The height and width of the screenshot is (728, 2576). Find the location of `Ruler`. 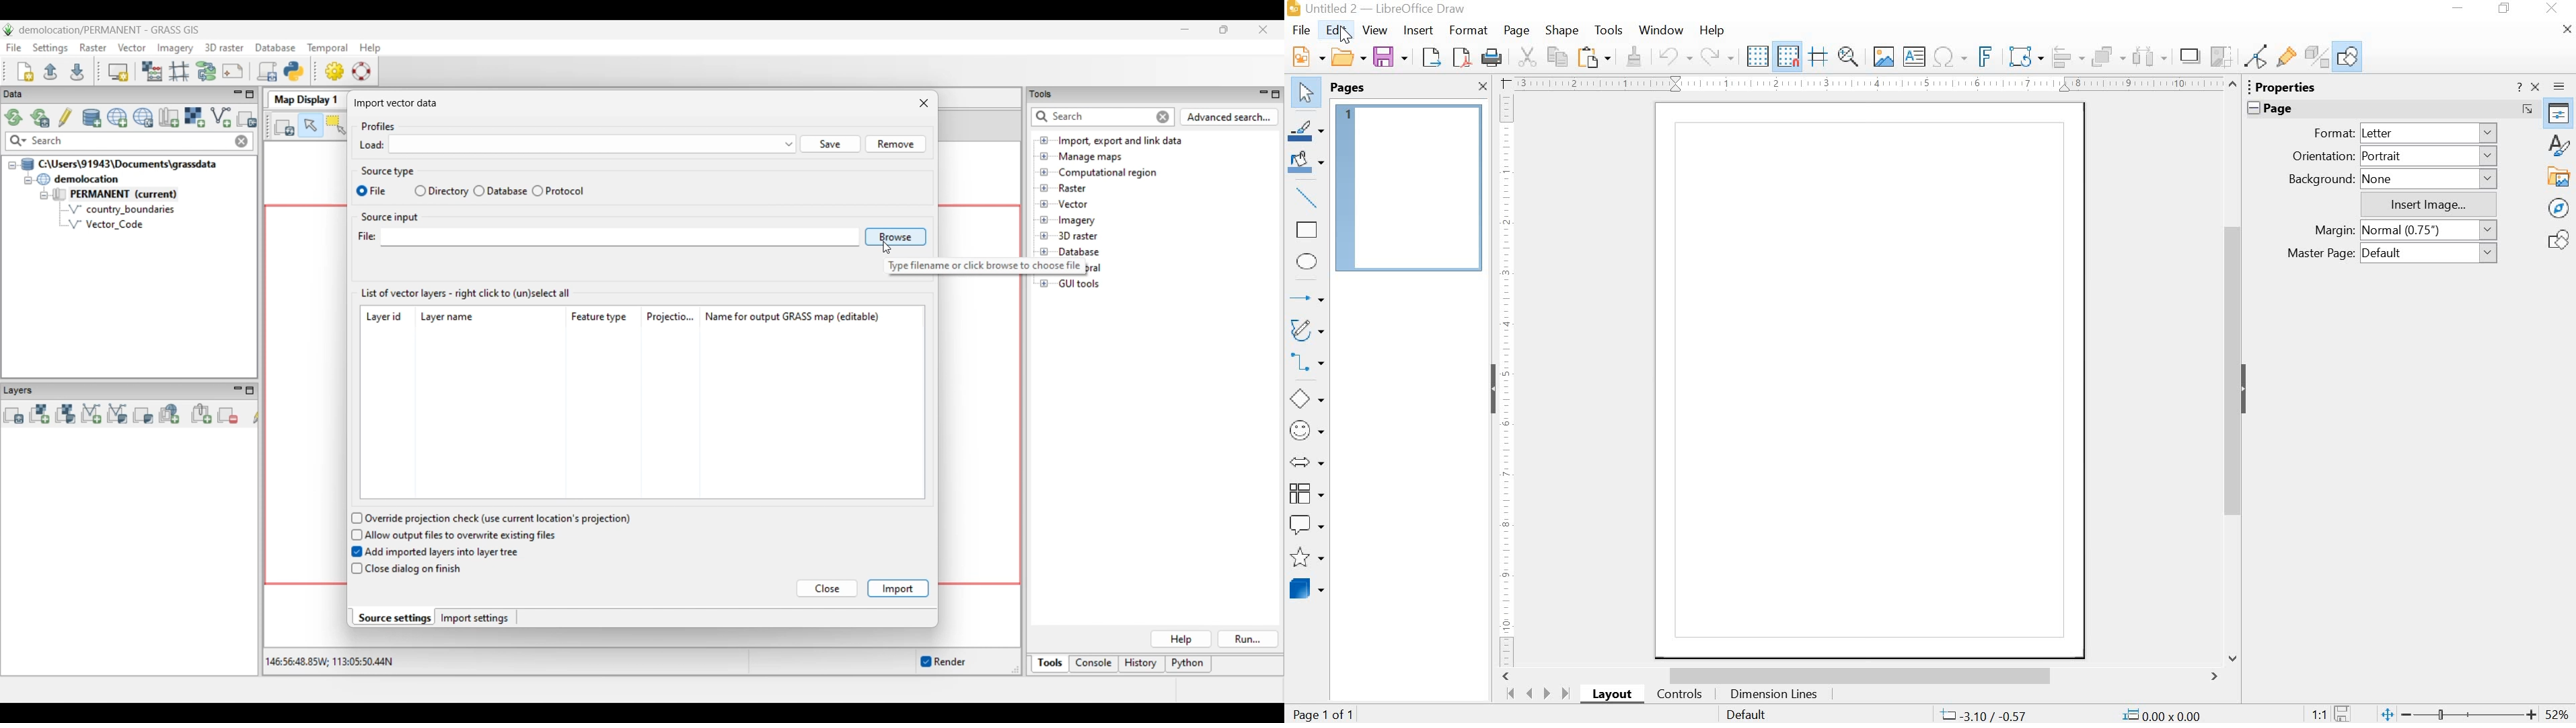

Ruler is located at coordinates (1868, 84).